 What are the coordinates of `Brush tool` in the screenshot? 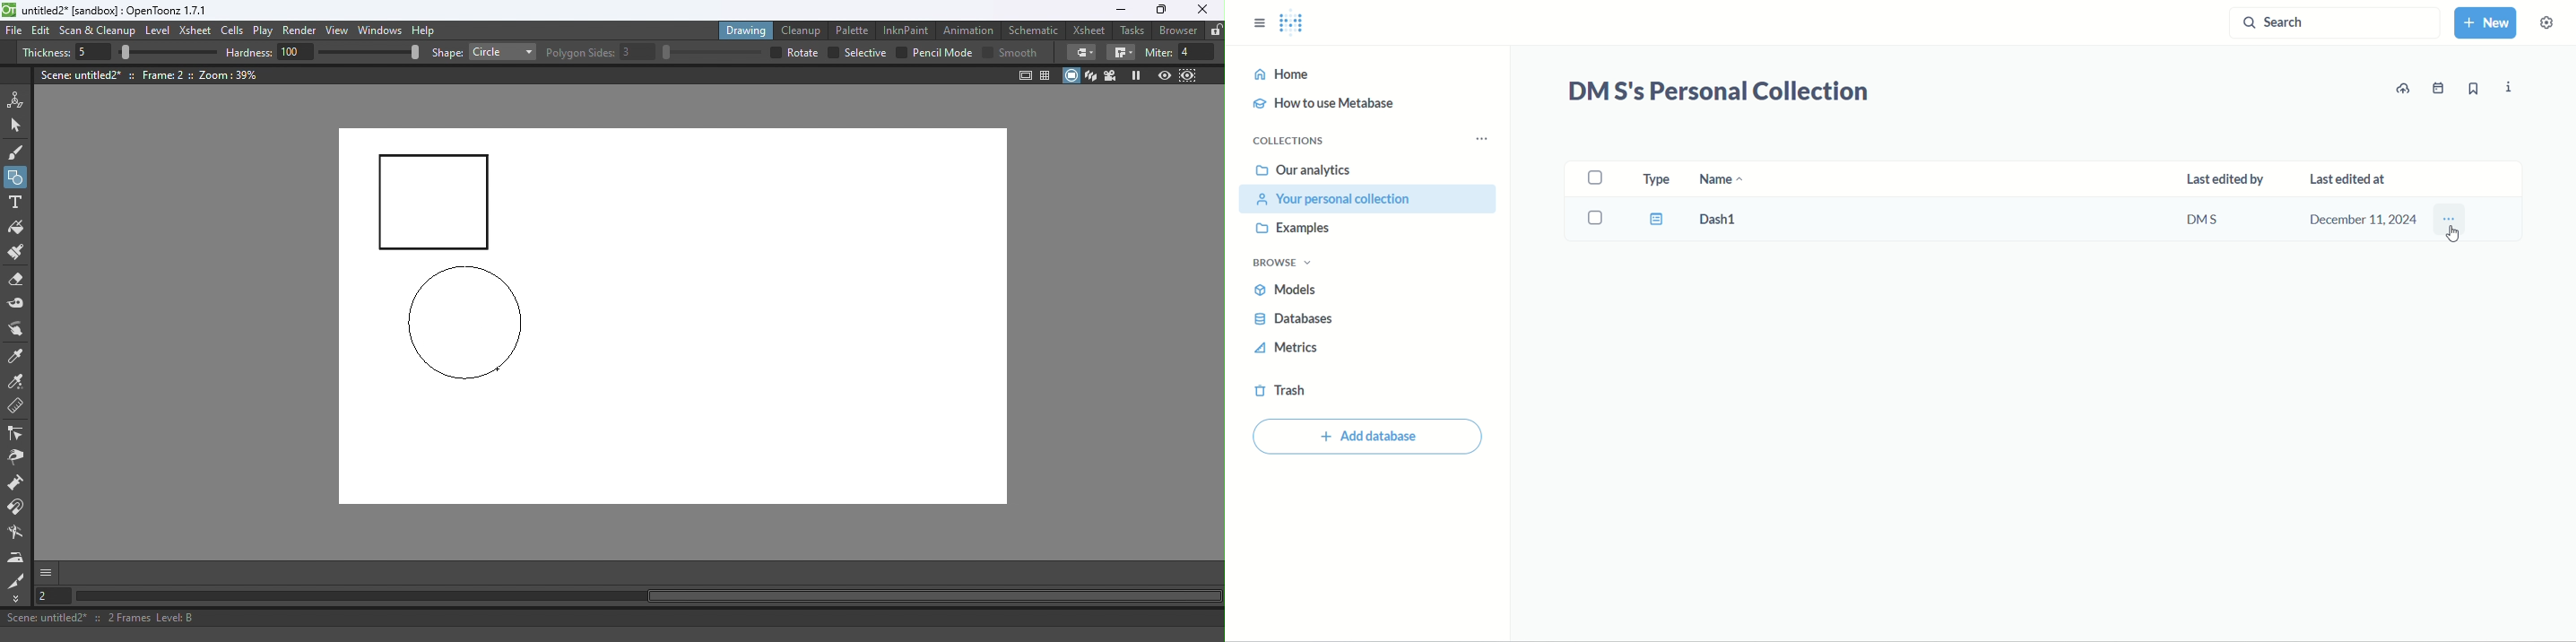 It's located at (20, 152).